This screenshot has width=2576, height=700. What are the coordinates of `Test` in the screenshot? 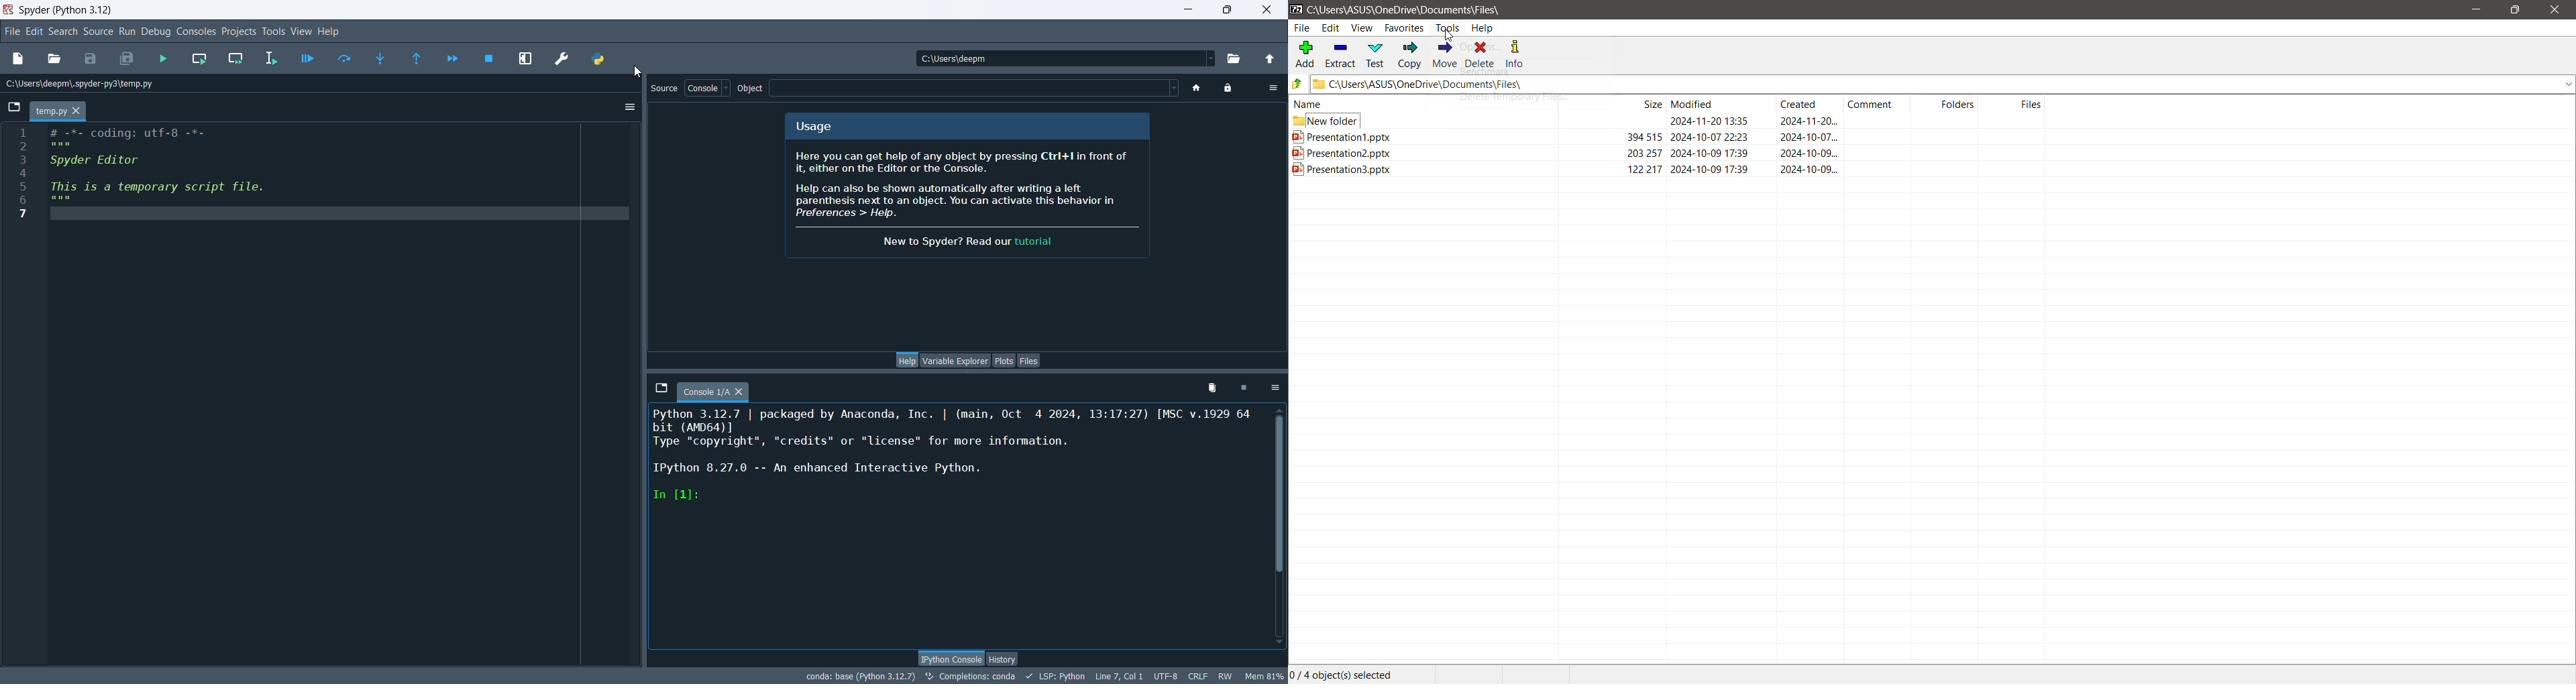 It's located at (1377, 56).